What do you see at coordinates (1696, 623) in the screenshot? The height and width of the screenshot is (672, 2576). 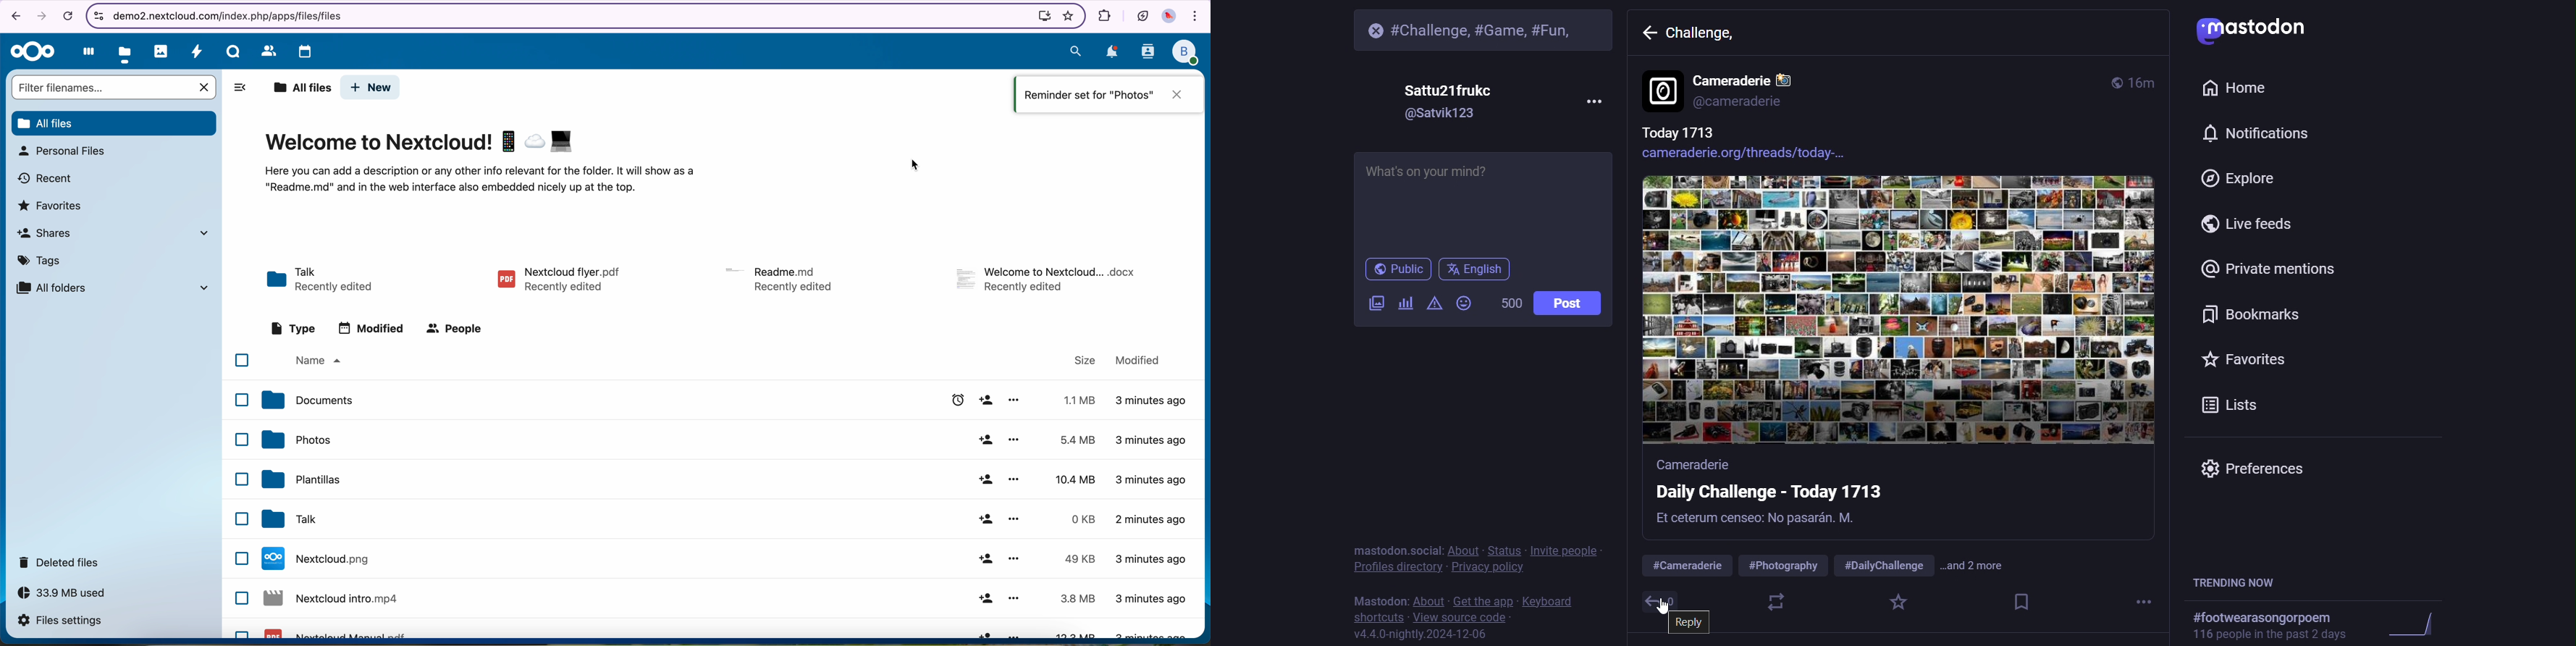 I see `reply` at bounding box center [1696, 623].